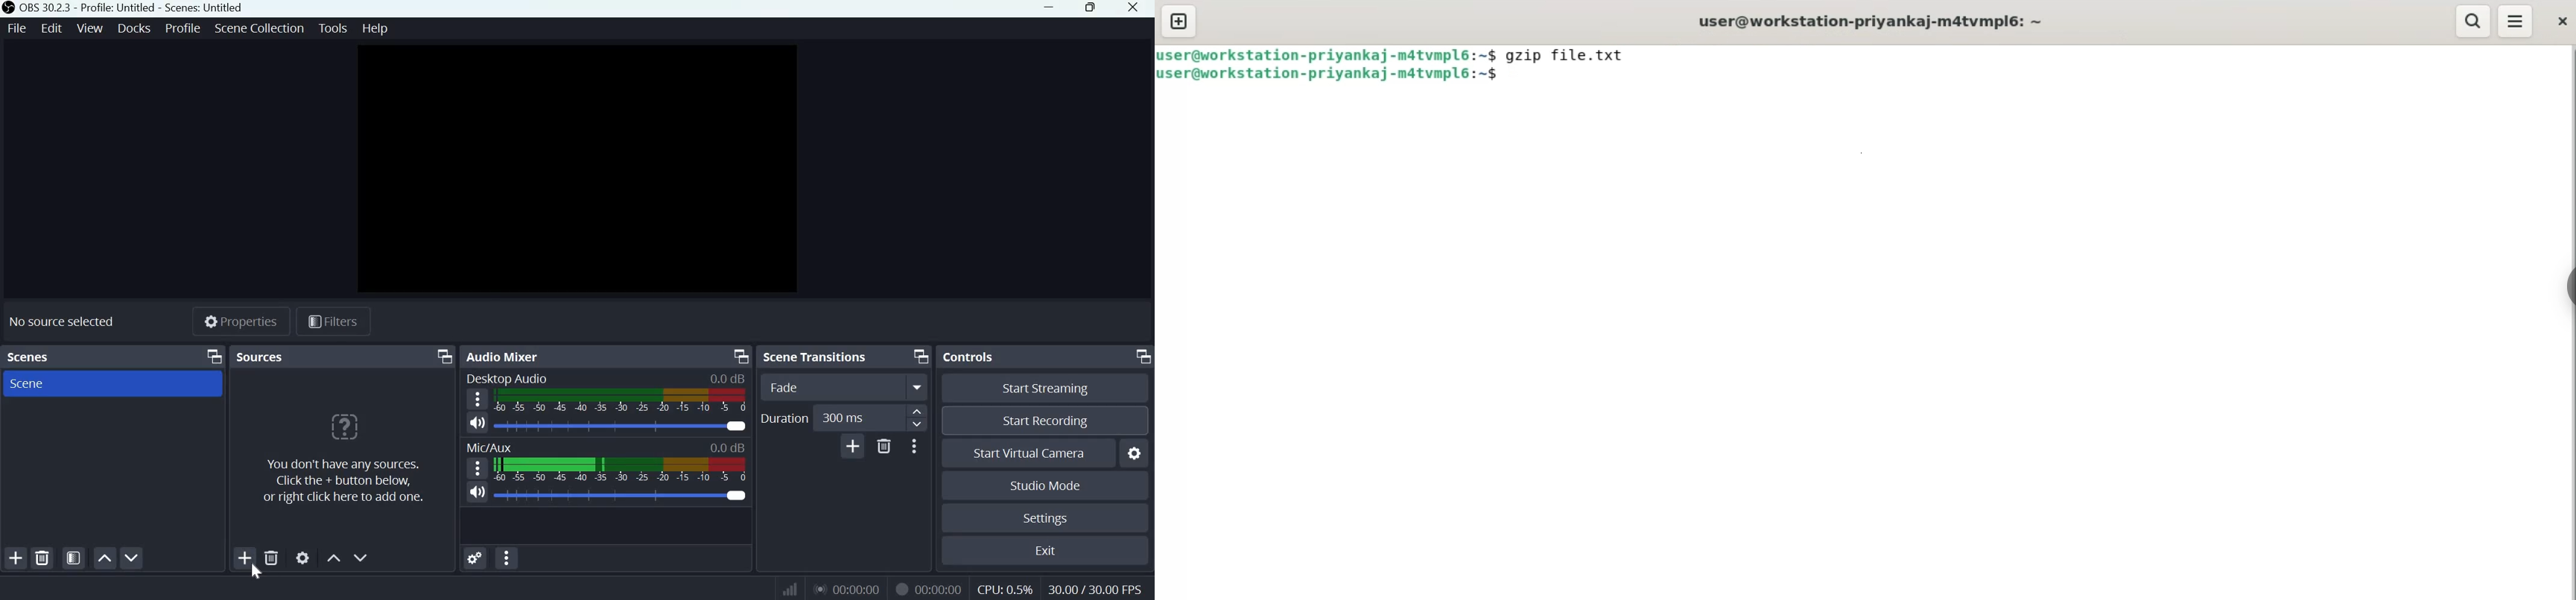 The image size is (2576, 616). I want to click on Add Transition , so click(854, 445).